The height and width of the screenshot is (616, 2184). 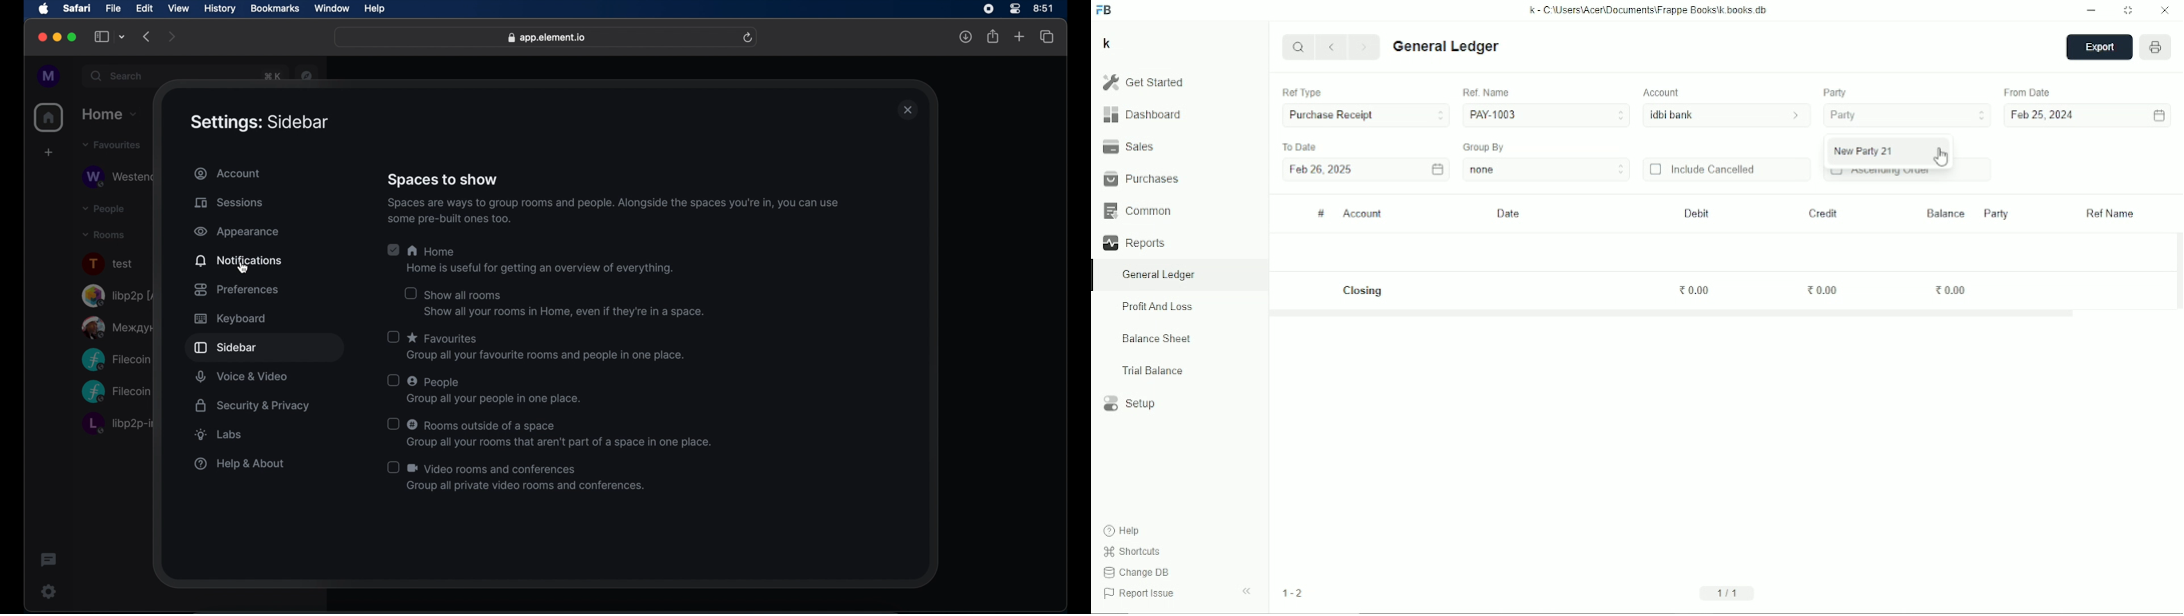 I want to click on 0.00, so click(x=1823, y=291).